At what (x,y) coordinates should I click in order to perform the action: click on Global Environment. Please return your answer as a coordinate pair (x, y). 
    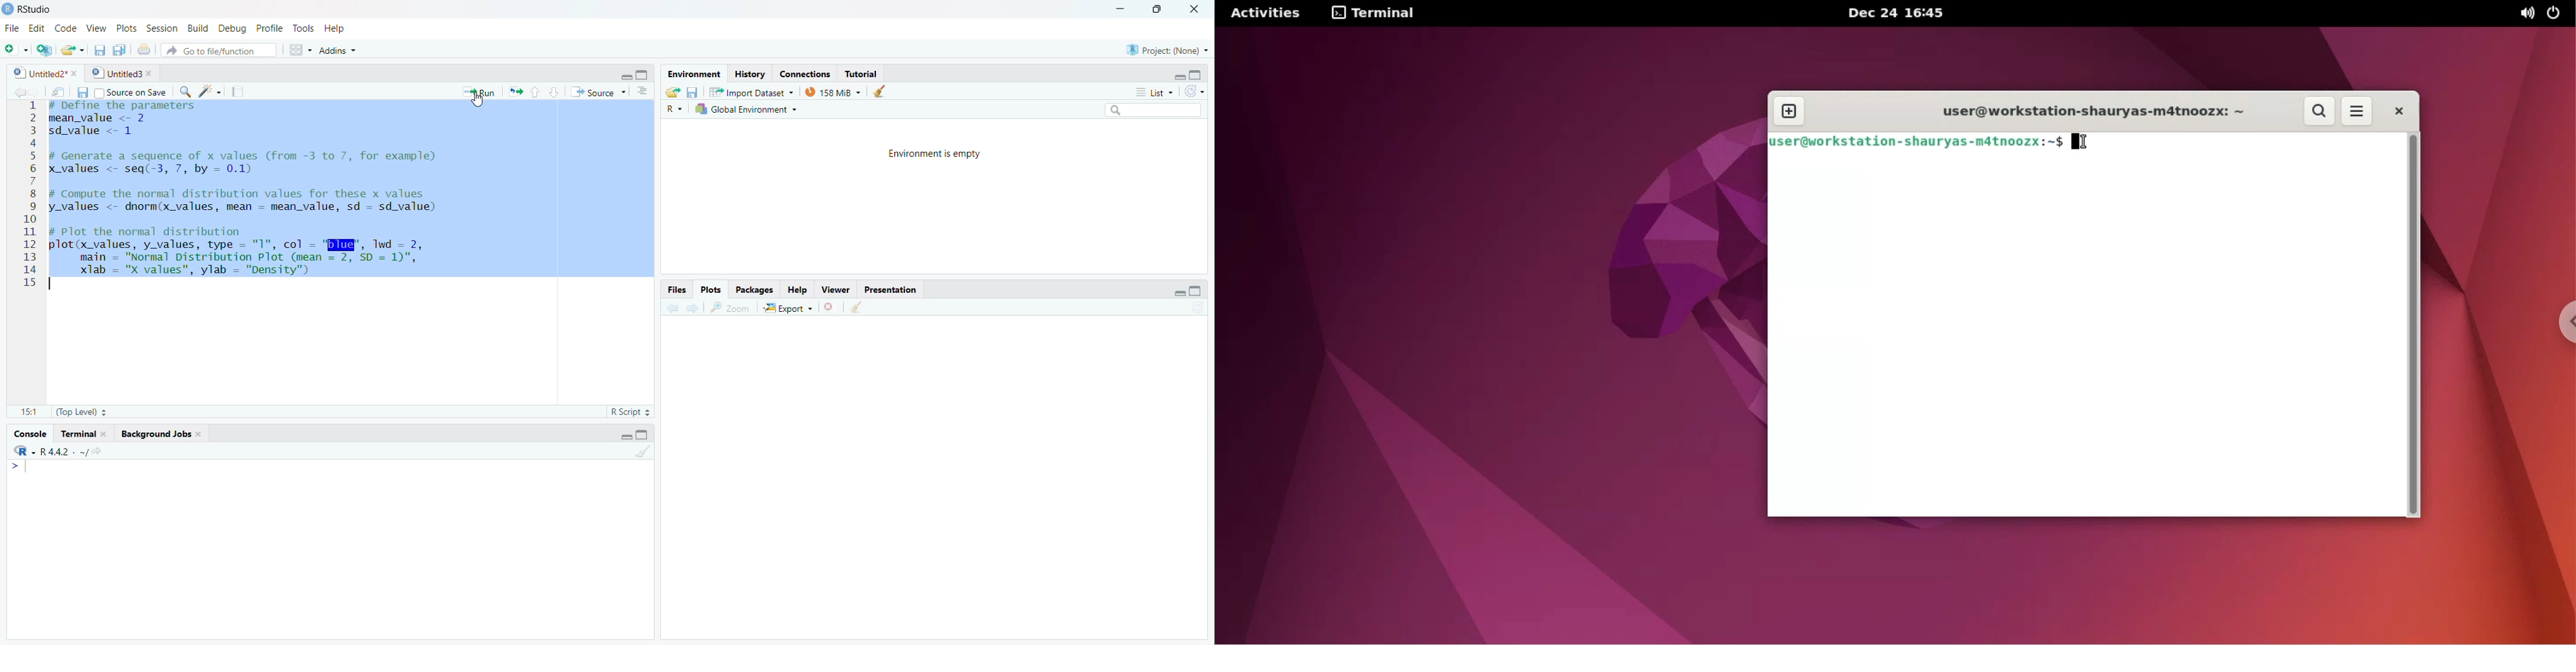
    Looking at the image, I should click on (746, 108).